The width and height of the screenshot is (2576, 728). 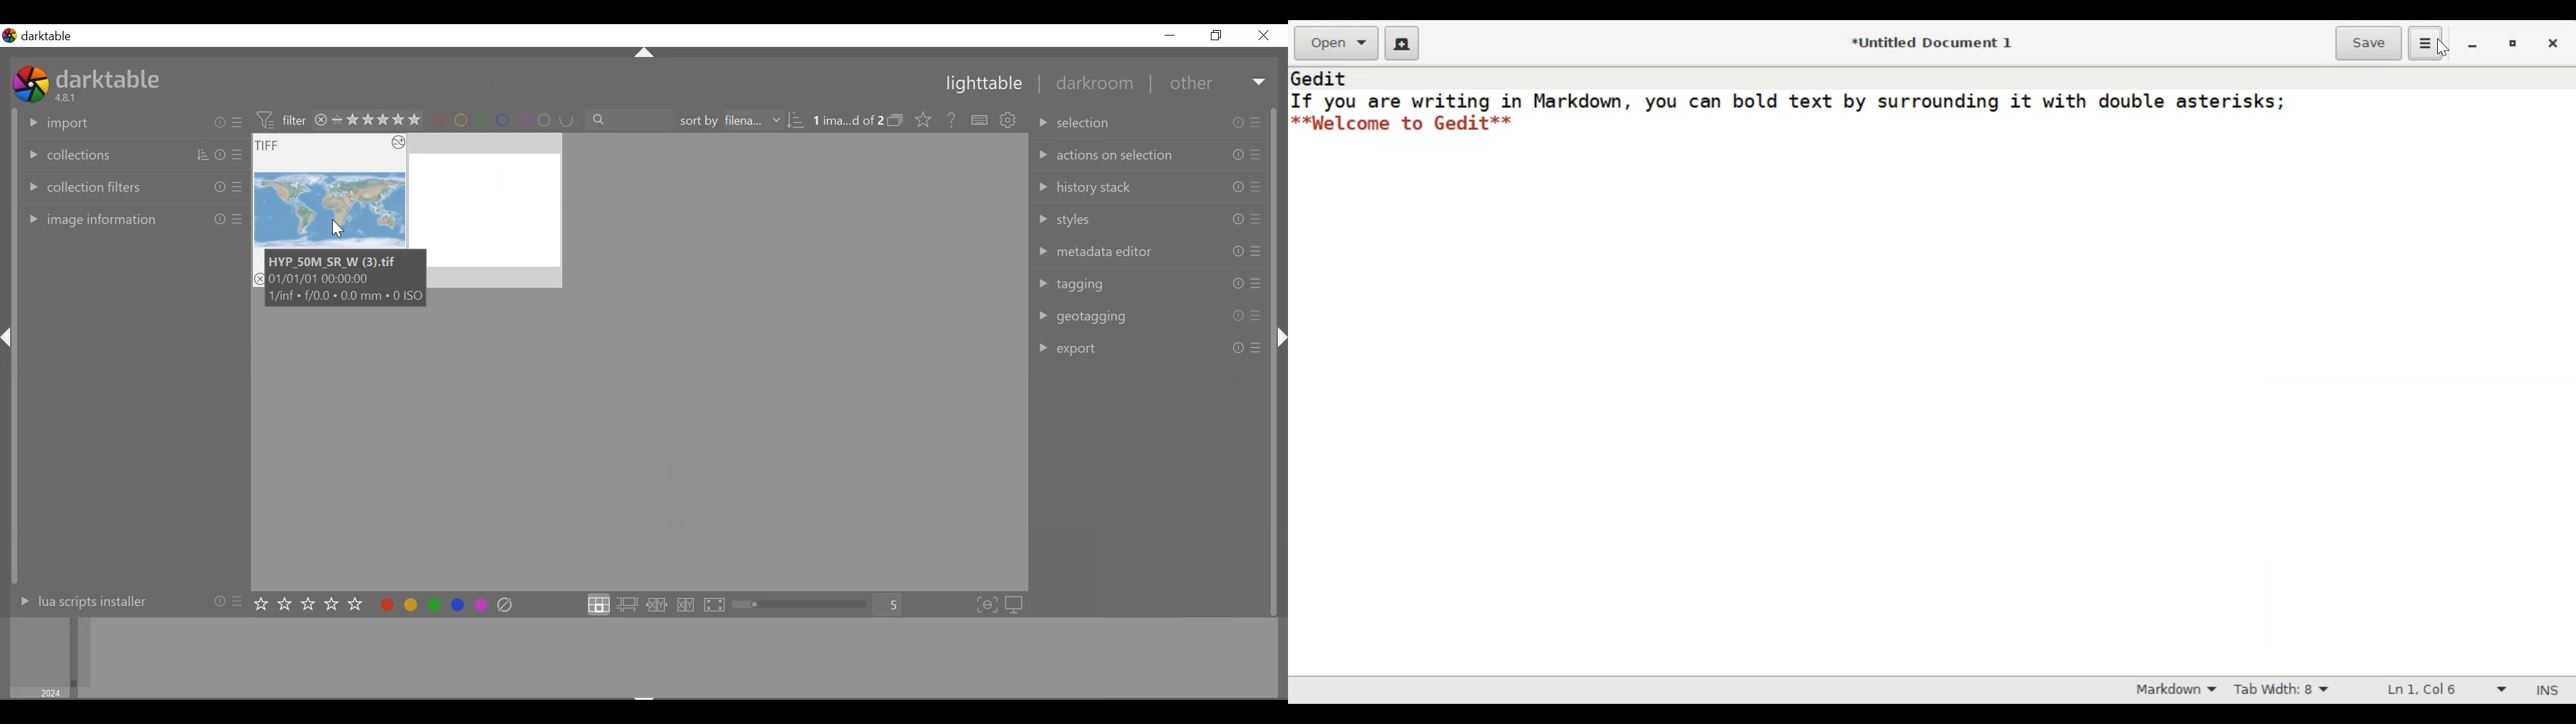 What do you see at coordinates (127, 604) in the screenshot?
I see `Lua scripts installer` at bounding box center [127, 604].